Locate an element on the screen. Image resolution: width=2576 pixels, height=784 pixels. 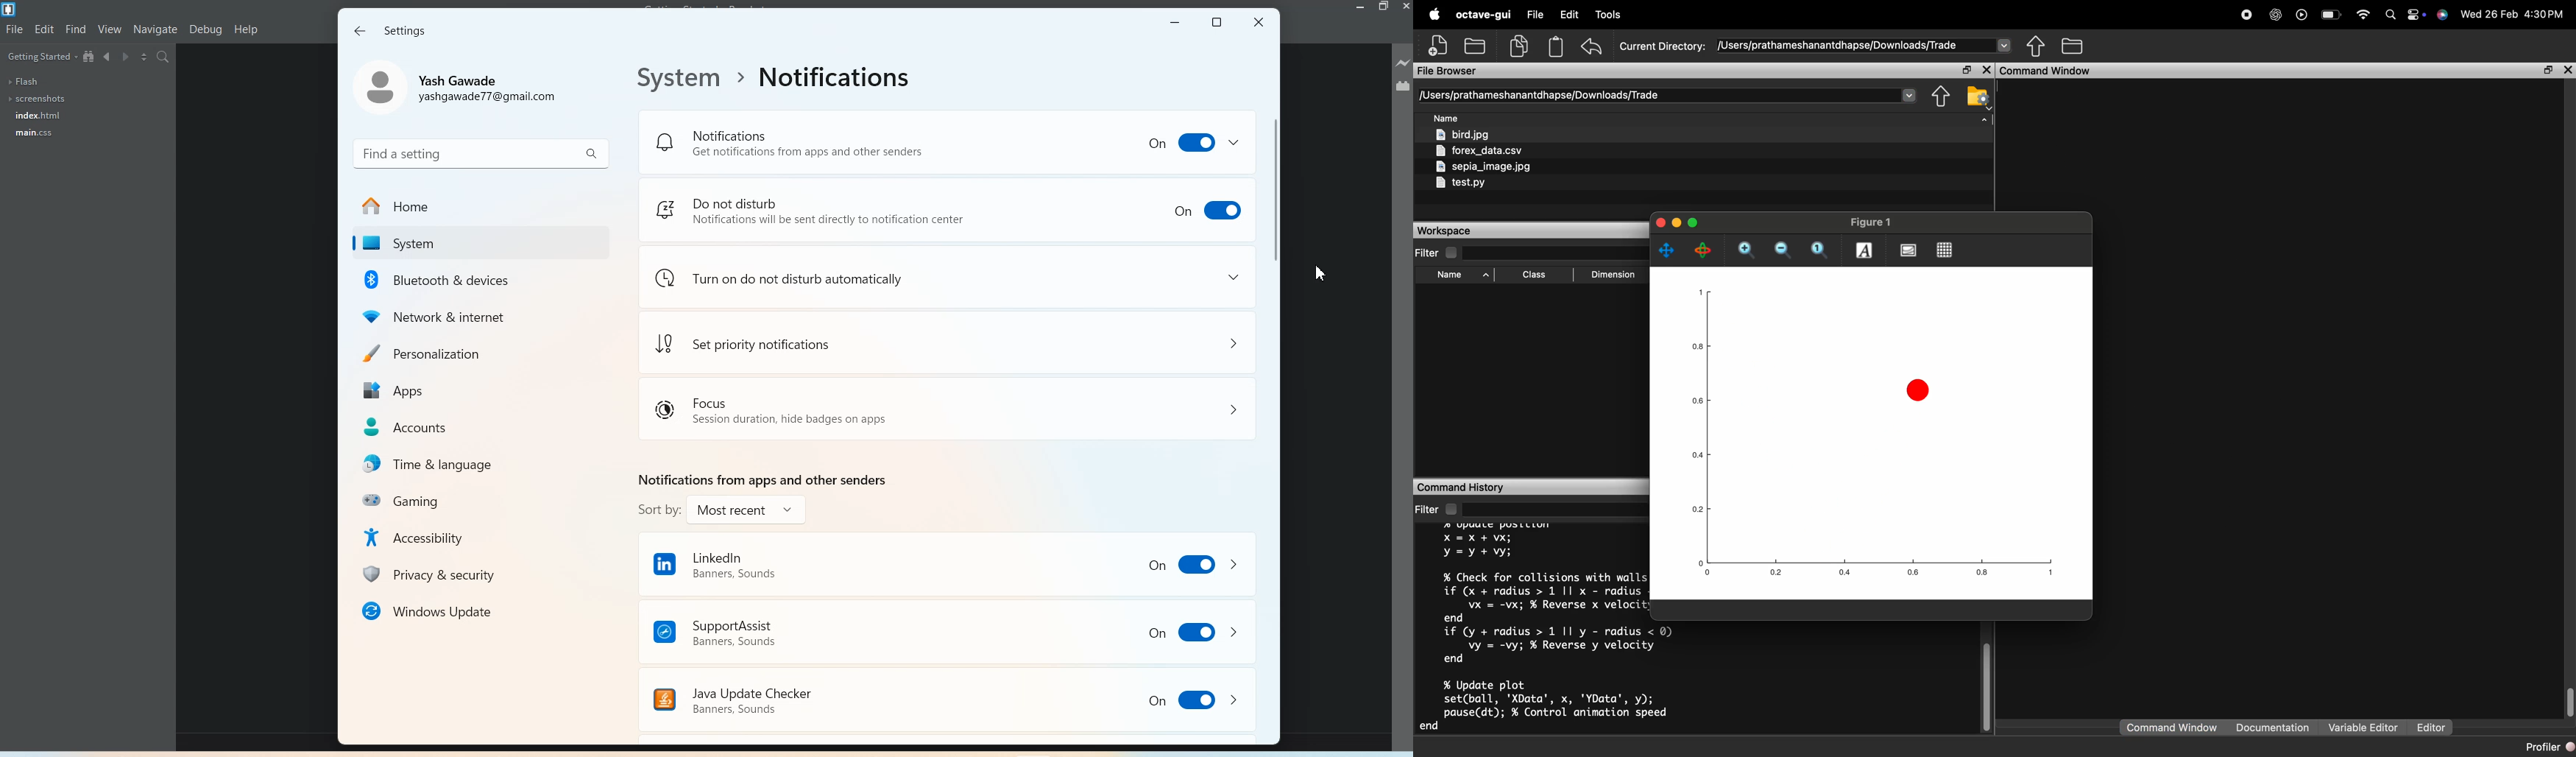
Minimize is located at coordinates (1360, 8).